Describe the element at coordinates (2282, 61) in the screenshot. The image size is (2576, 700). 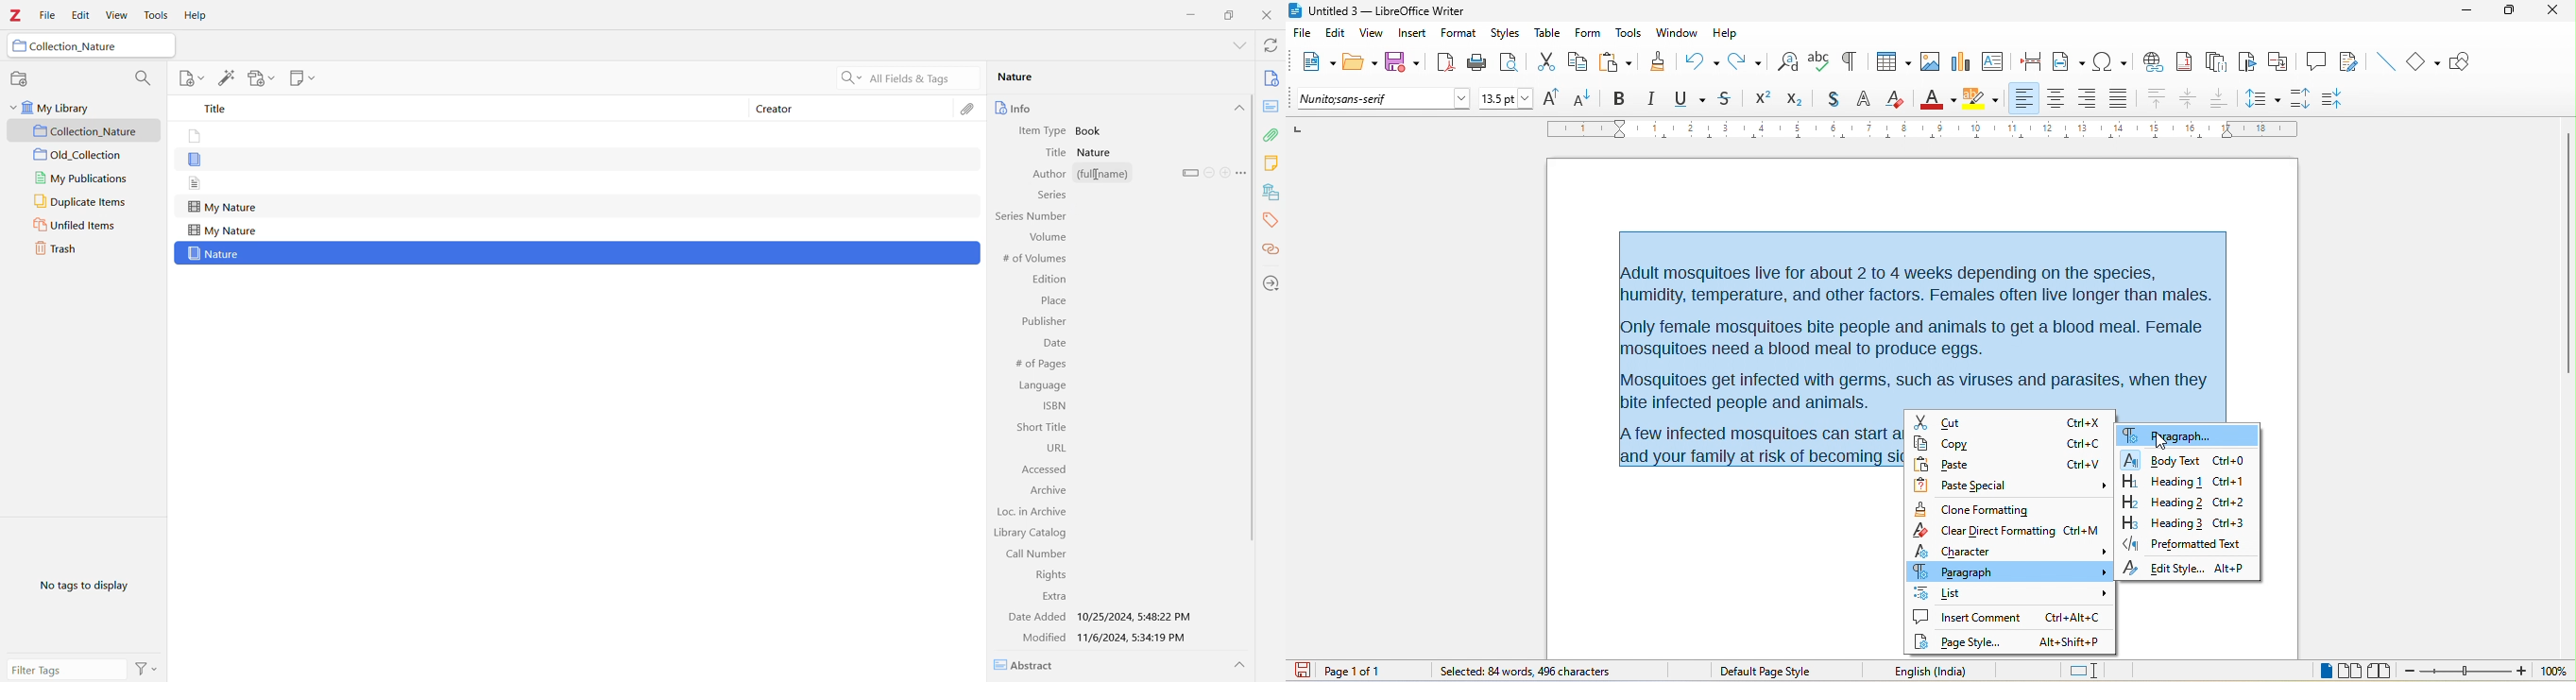
I see `cross reference` at that location.